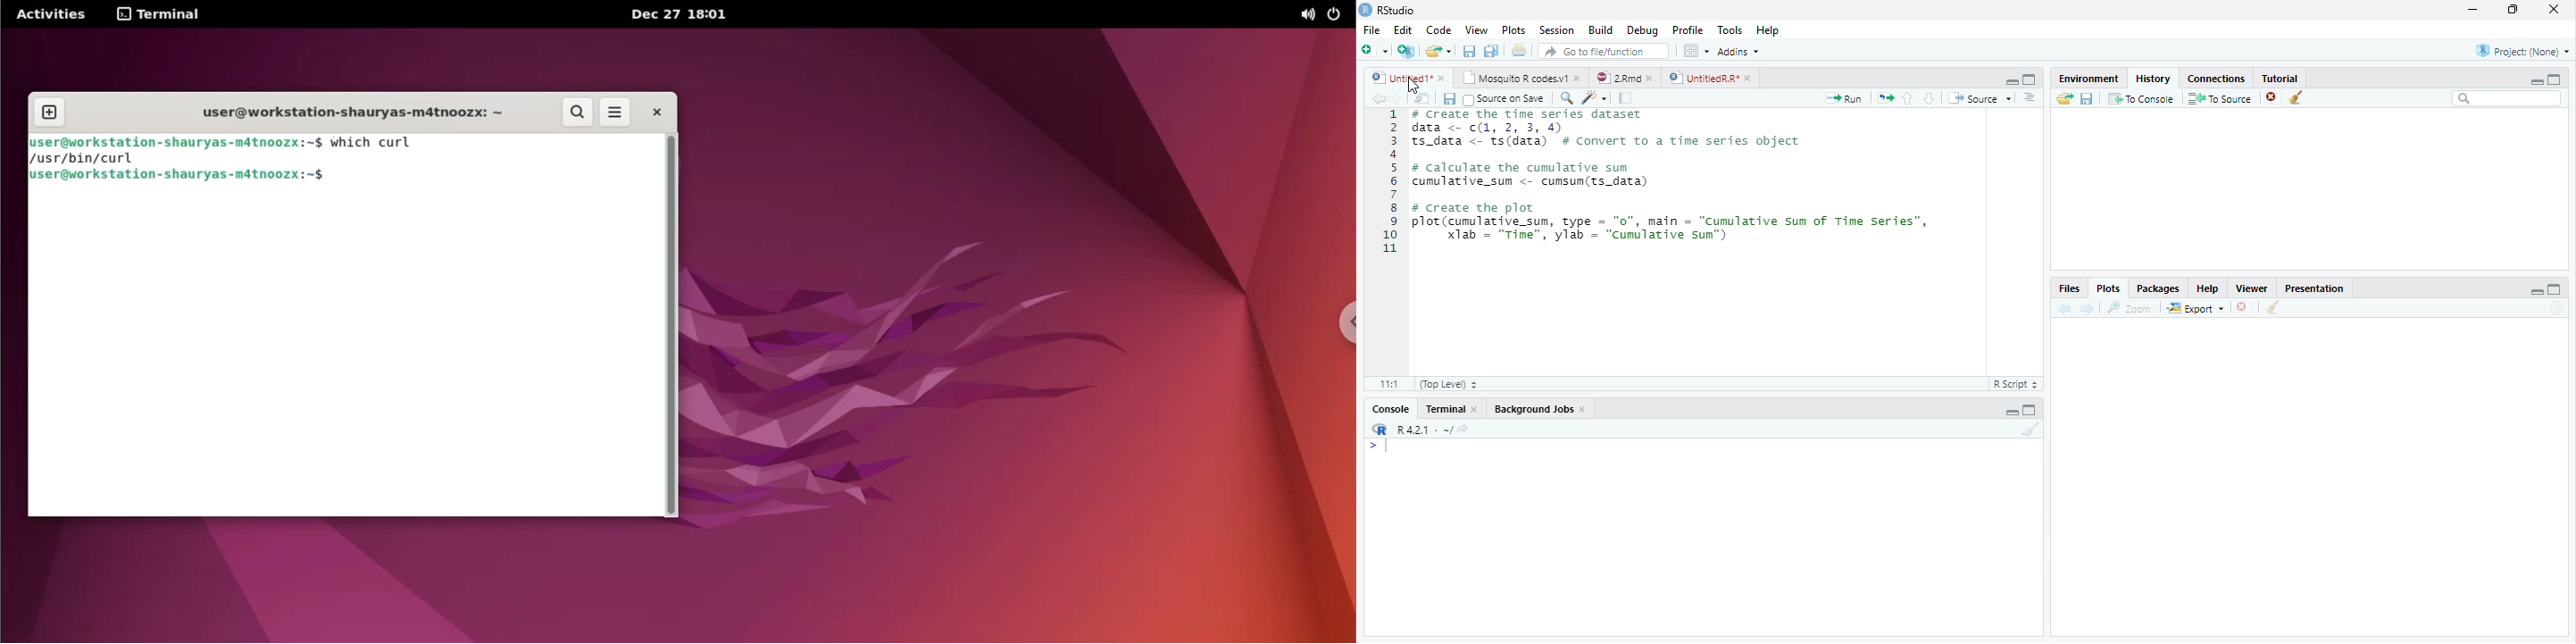 Image resolution: width=2576 pixels, height=644 pixels. What do you see at coordinates (2549, 11) in the screenshot?
I see `Close` at bounding box center [2549, 11].